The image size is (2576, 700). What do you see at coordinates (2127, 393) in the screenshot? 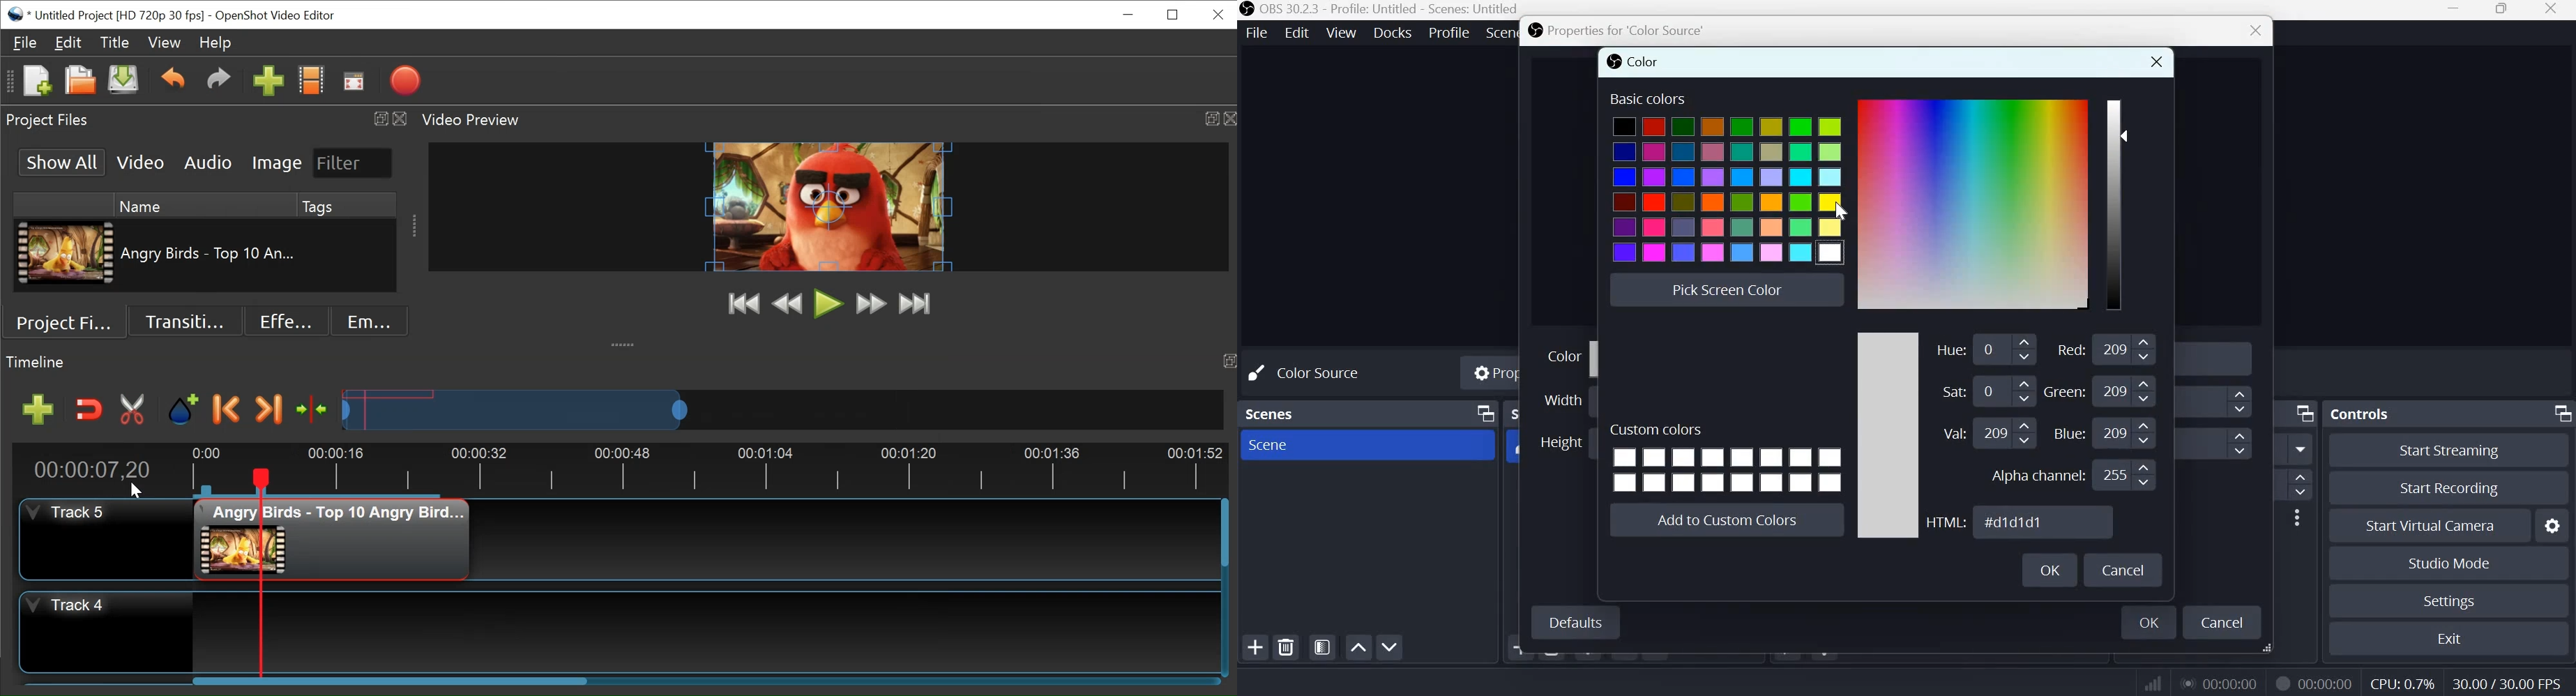
I see `Input ` at bounding box center [2127, 393].